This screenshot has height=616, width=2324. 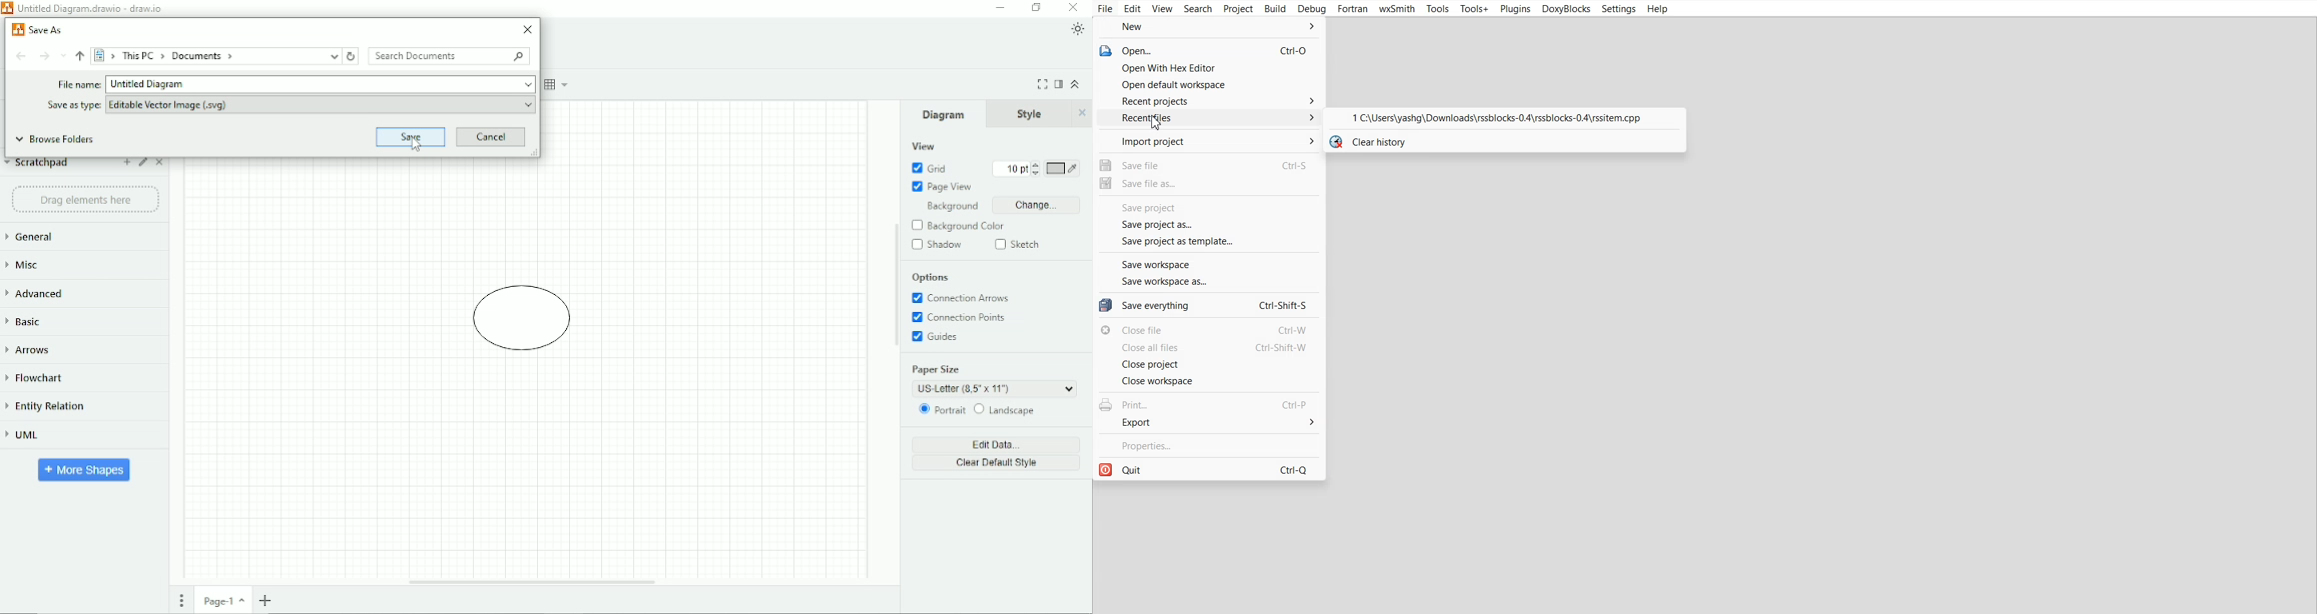 I want to click on Diagram of circle, so click(x=523, y=320).